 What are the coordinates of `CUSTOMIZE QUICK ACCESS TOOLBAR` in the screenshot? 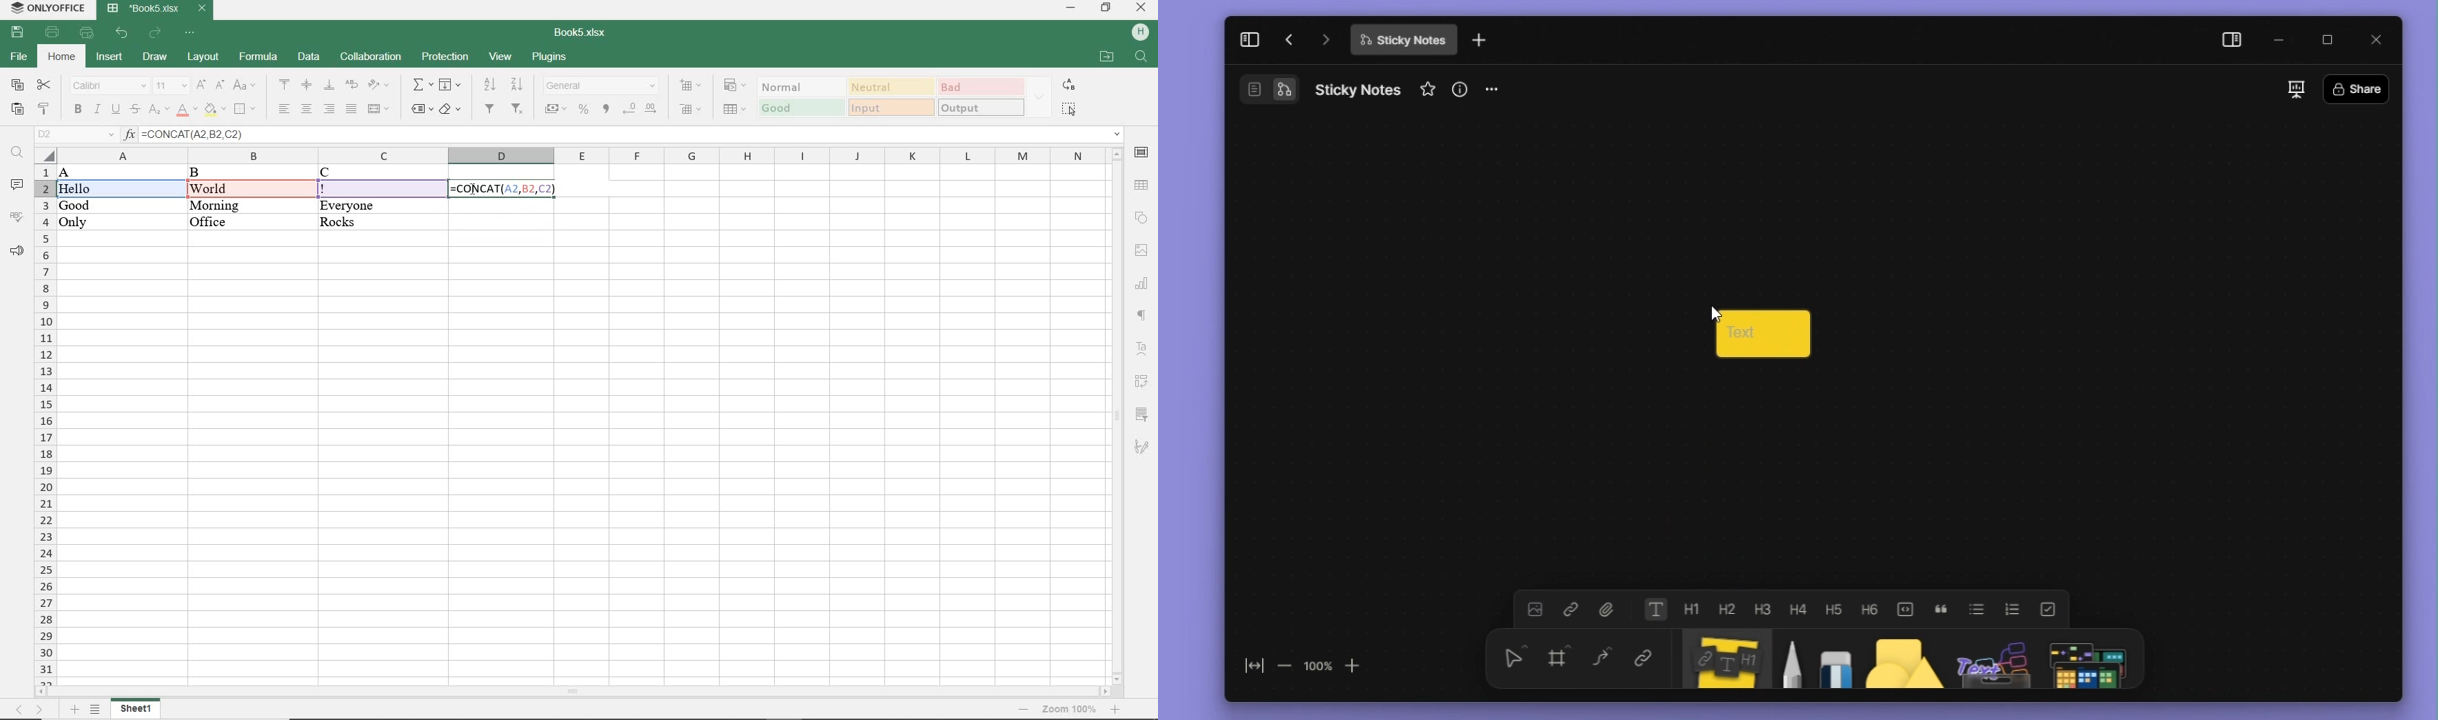 It's located at (190, 33).